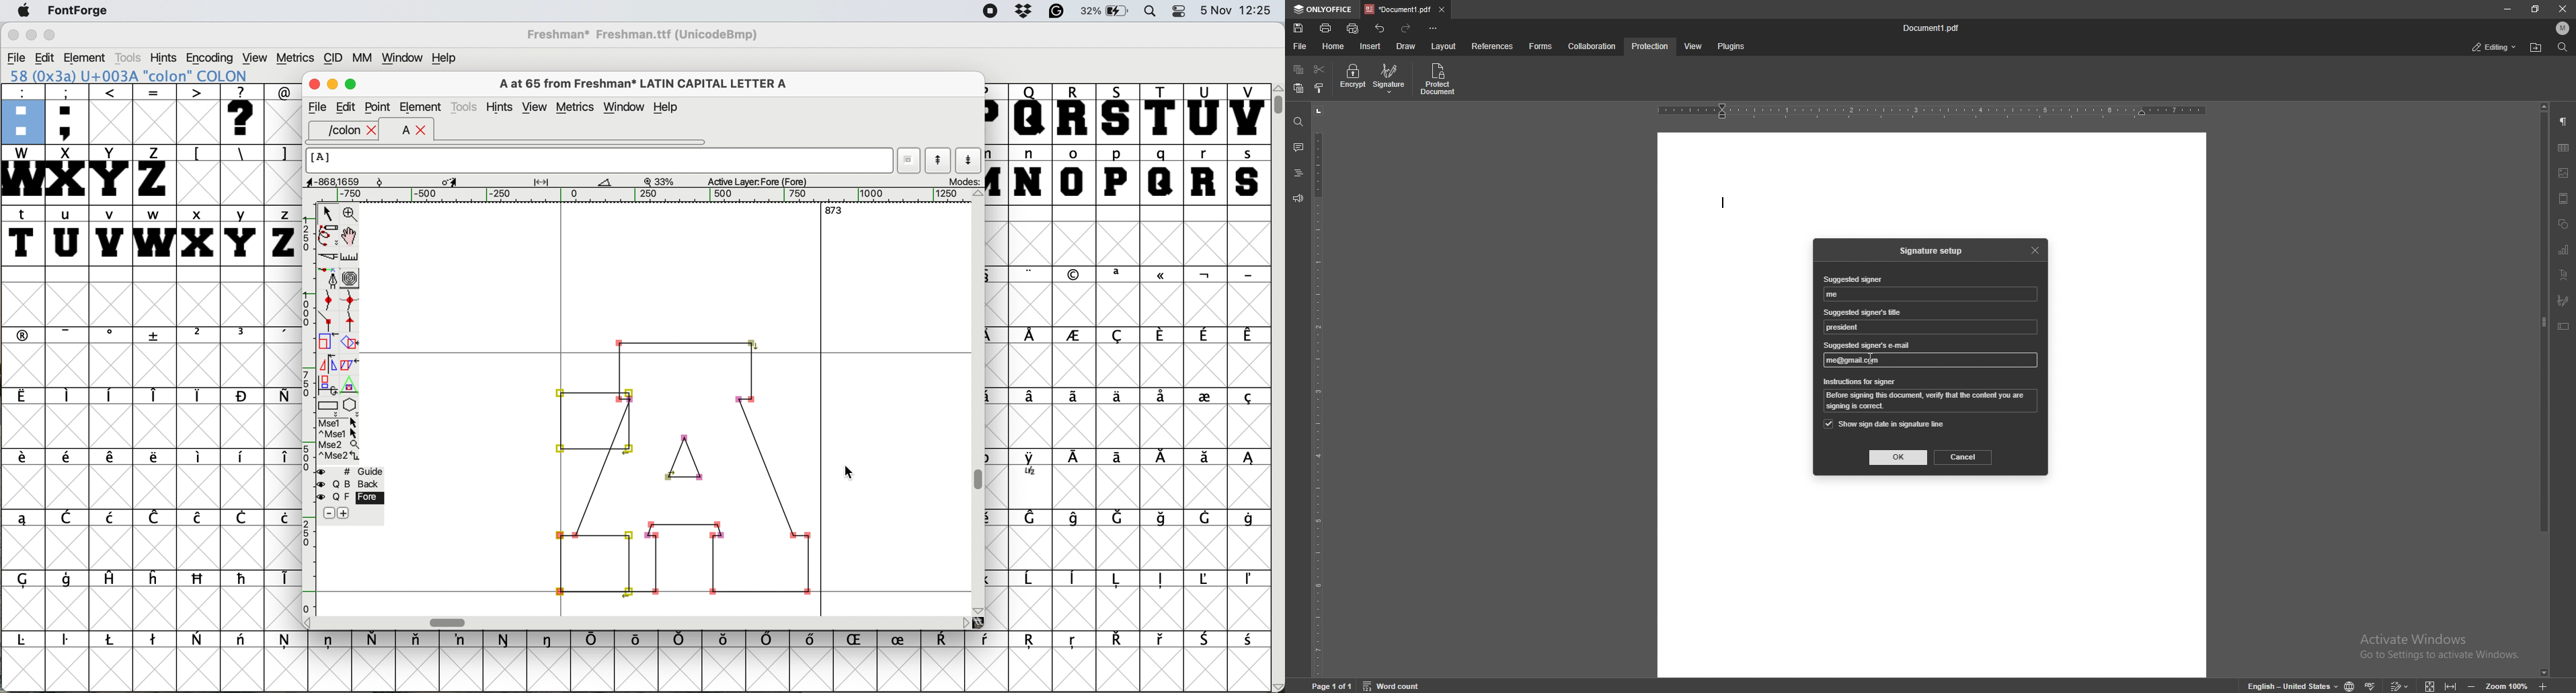 This screenshot has height=700, width=2576. Describe the element at coordinates (2563, 276) in the screenshot. I see `text art` at that location.